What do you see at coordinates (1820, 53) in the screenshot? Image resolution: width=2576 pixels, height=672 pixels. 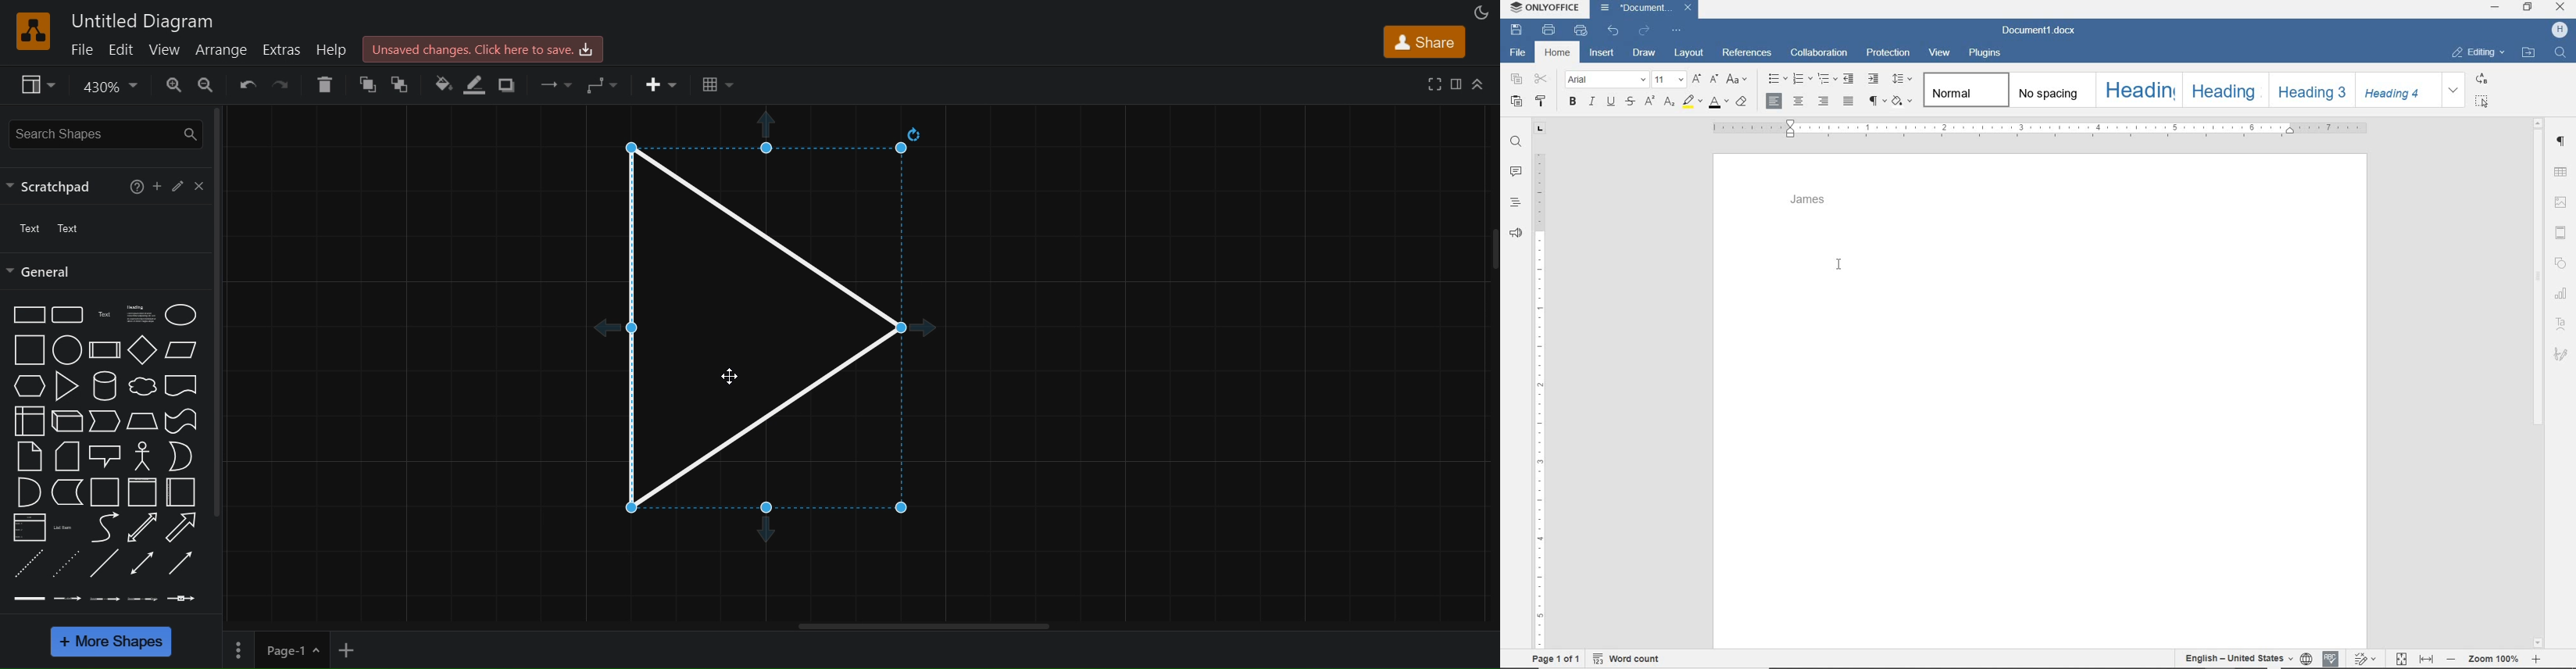 I see `collaboration` at bounding box center [1820, 53].